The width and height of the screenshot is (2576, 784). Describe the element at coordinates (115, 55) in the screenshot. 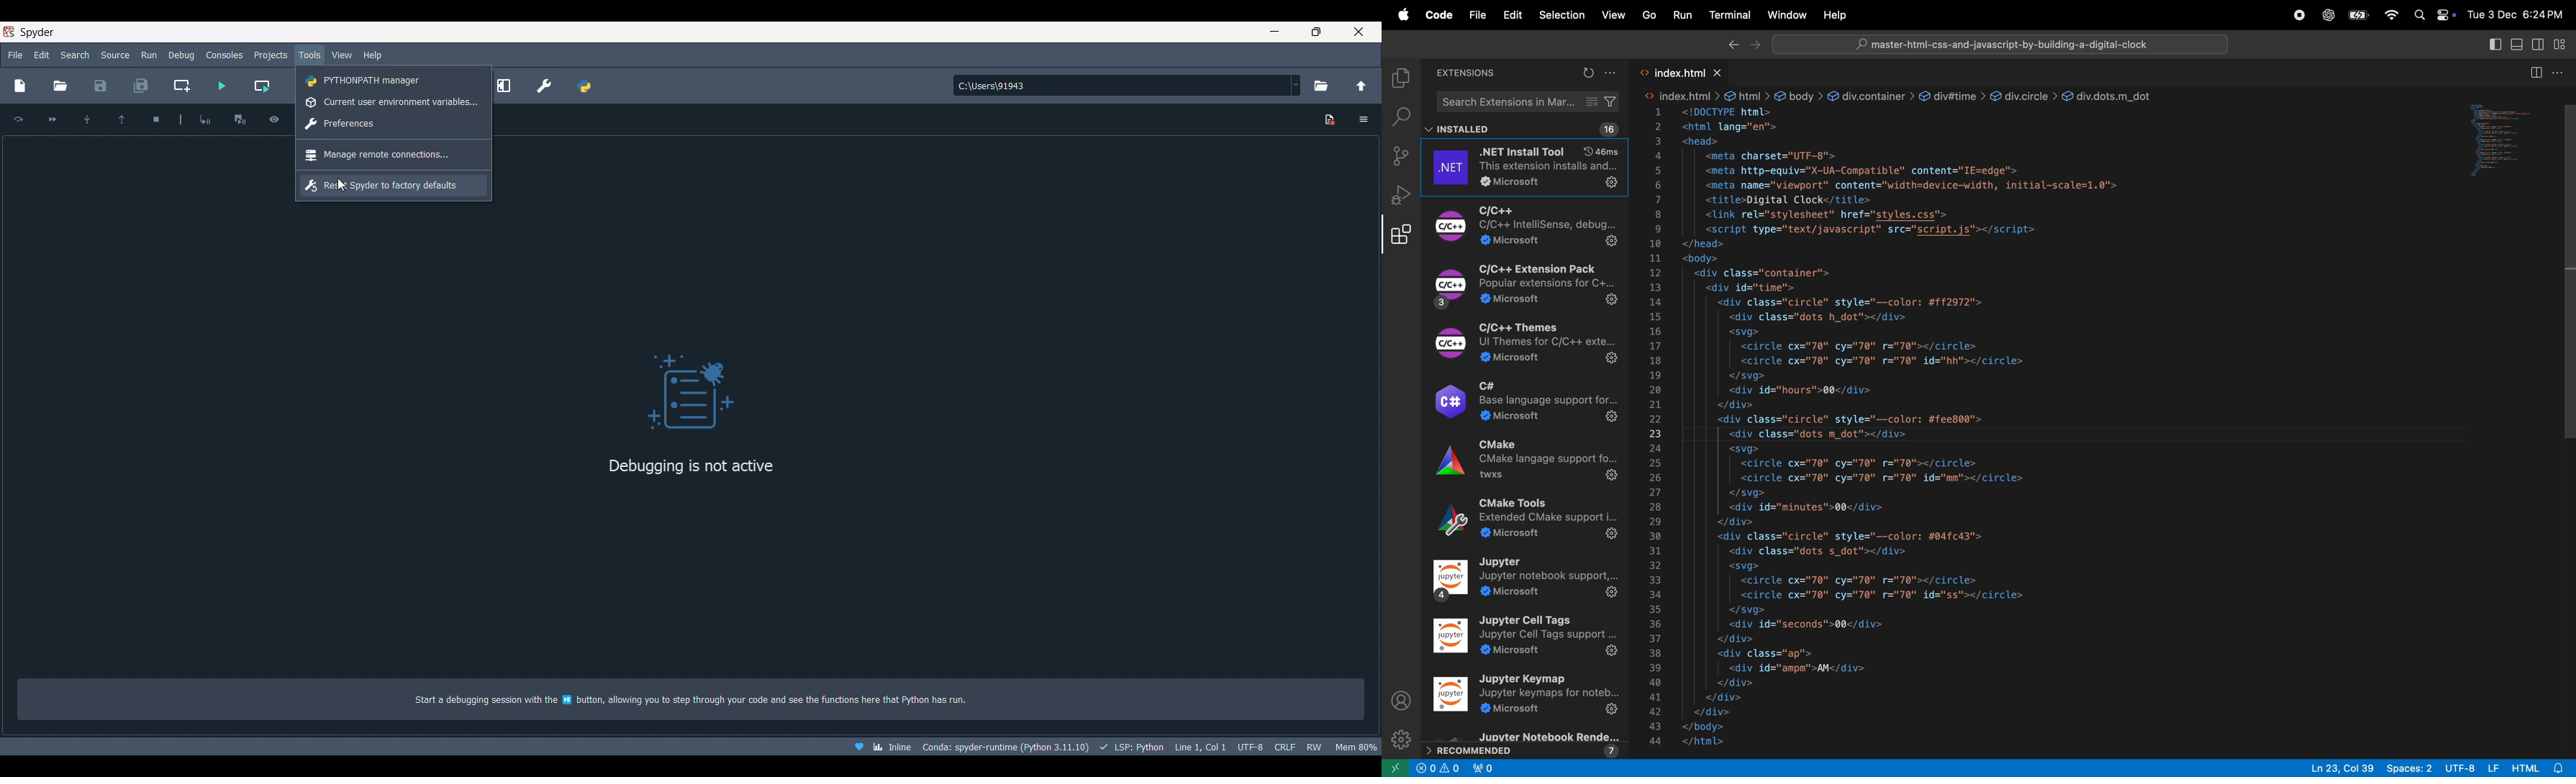

I see `Source menu` at that location.